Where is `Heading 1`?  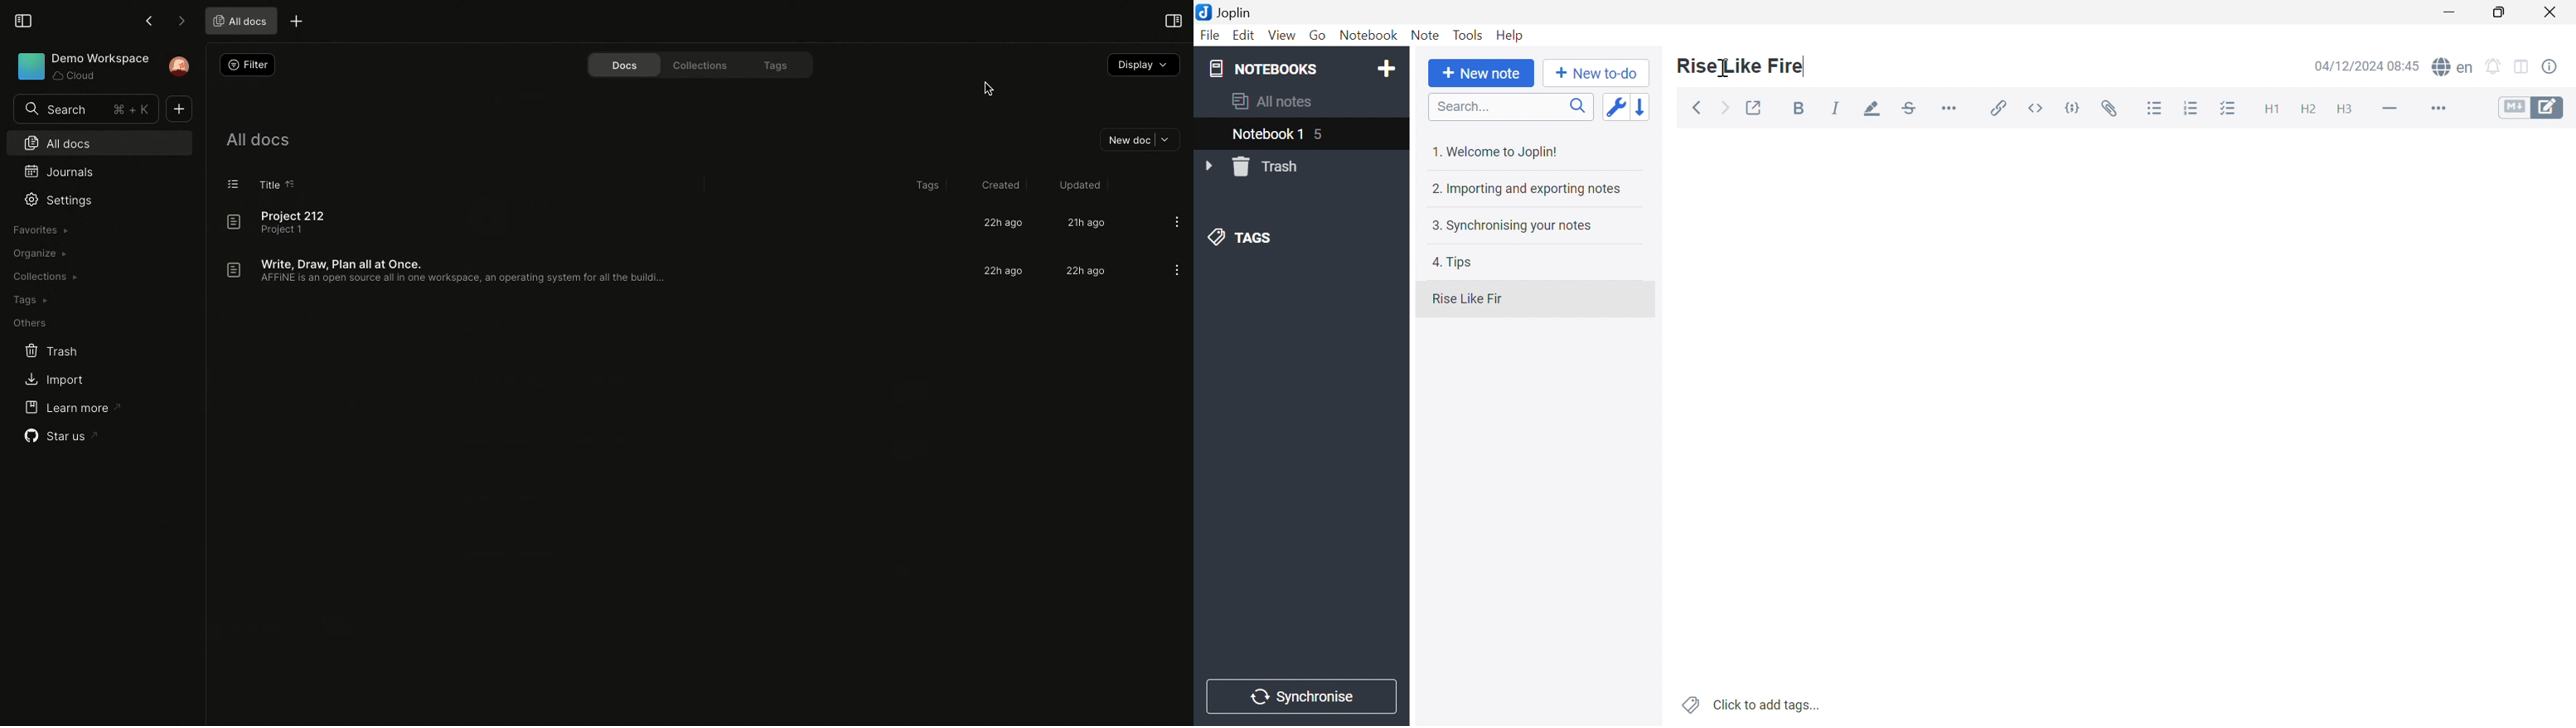 Heading 1 is located at coordinates (2271, 108).